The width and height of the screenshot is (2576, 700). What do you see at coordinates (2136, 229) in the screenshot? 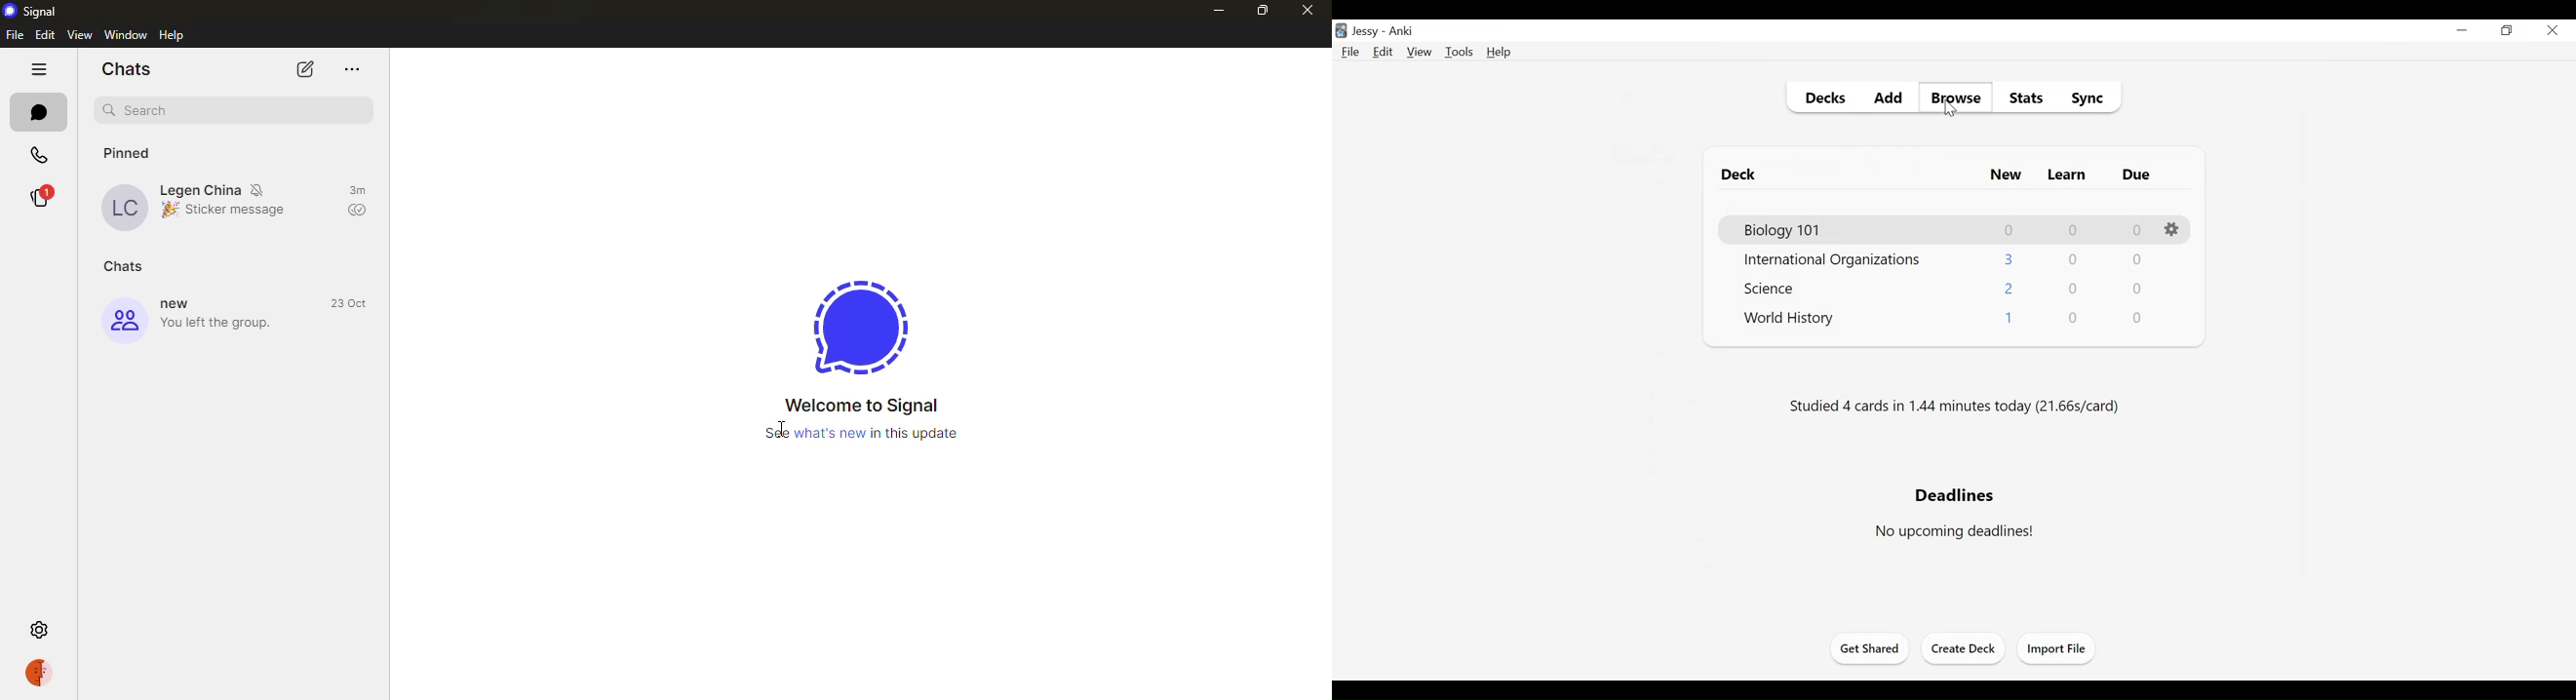
I see `Due Card Count` at bounding box center [2136, 229].